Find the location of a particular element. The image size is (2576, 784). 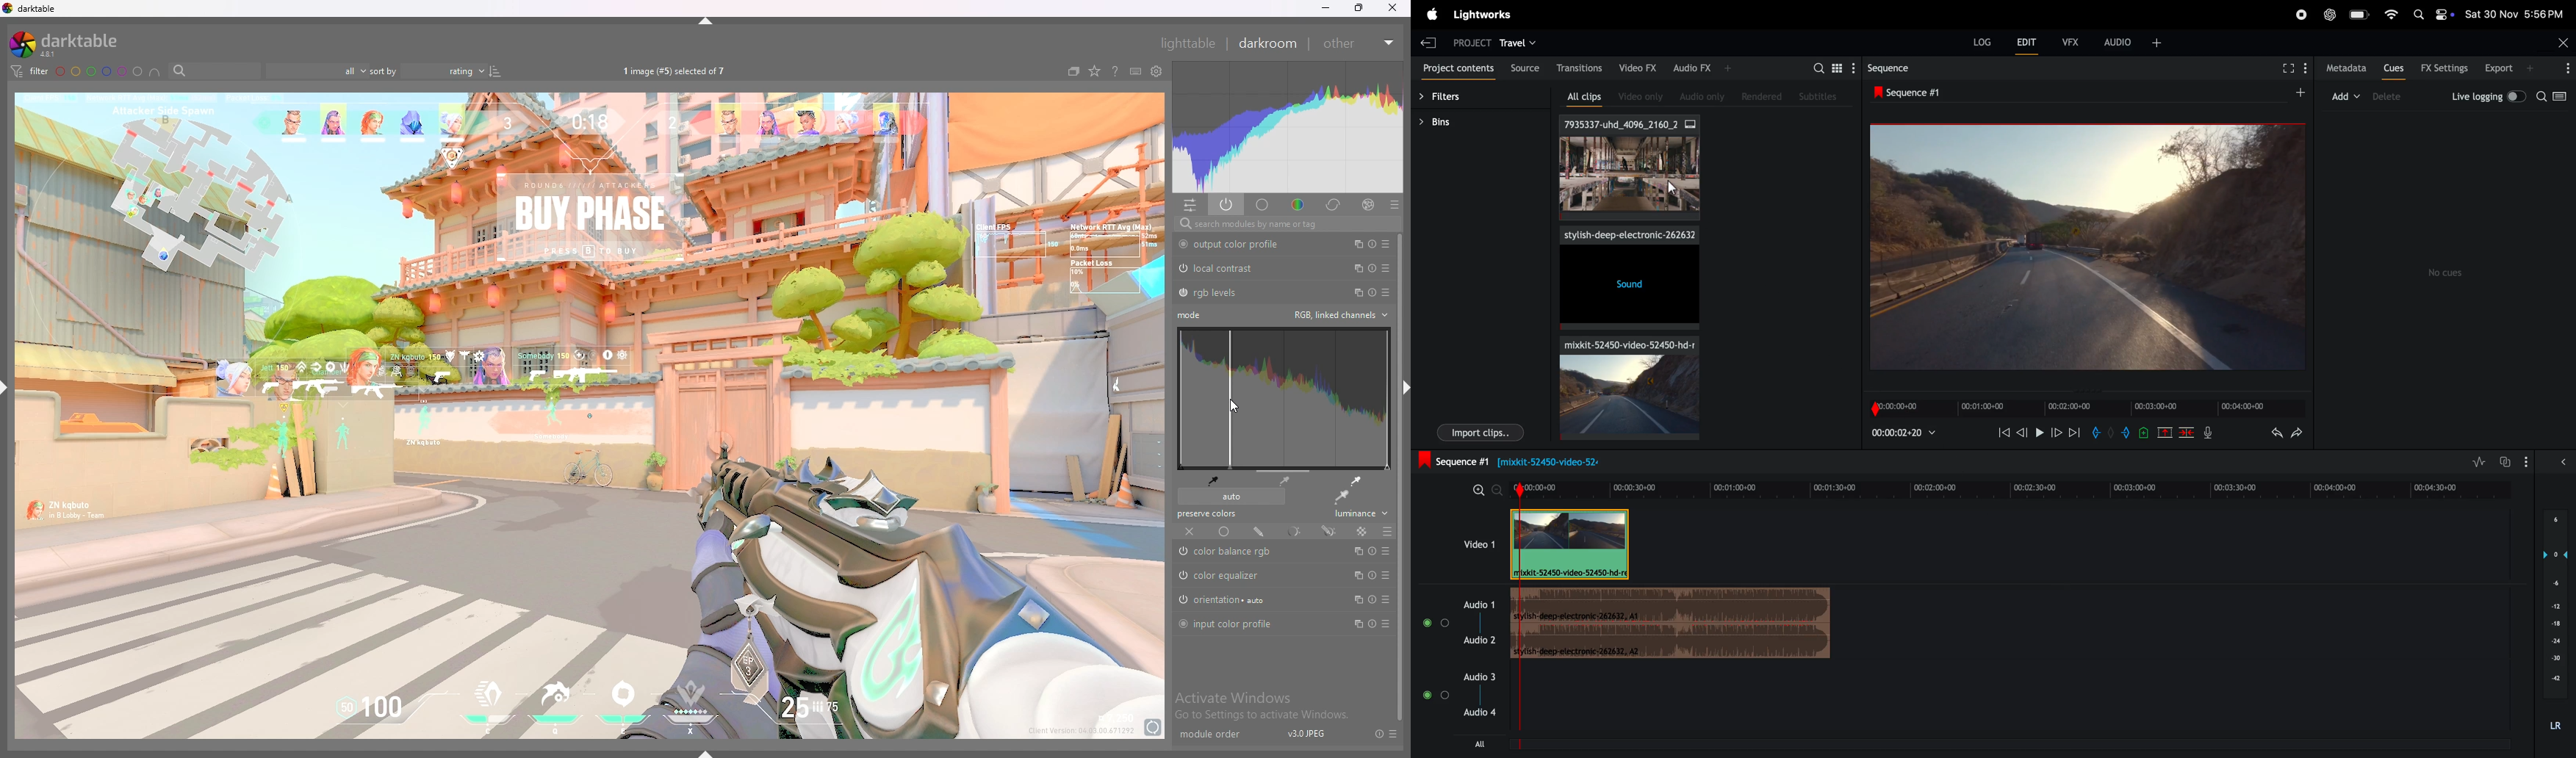

lighttable is located at coordinates (1188, 43).